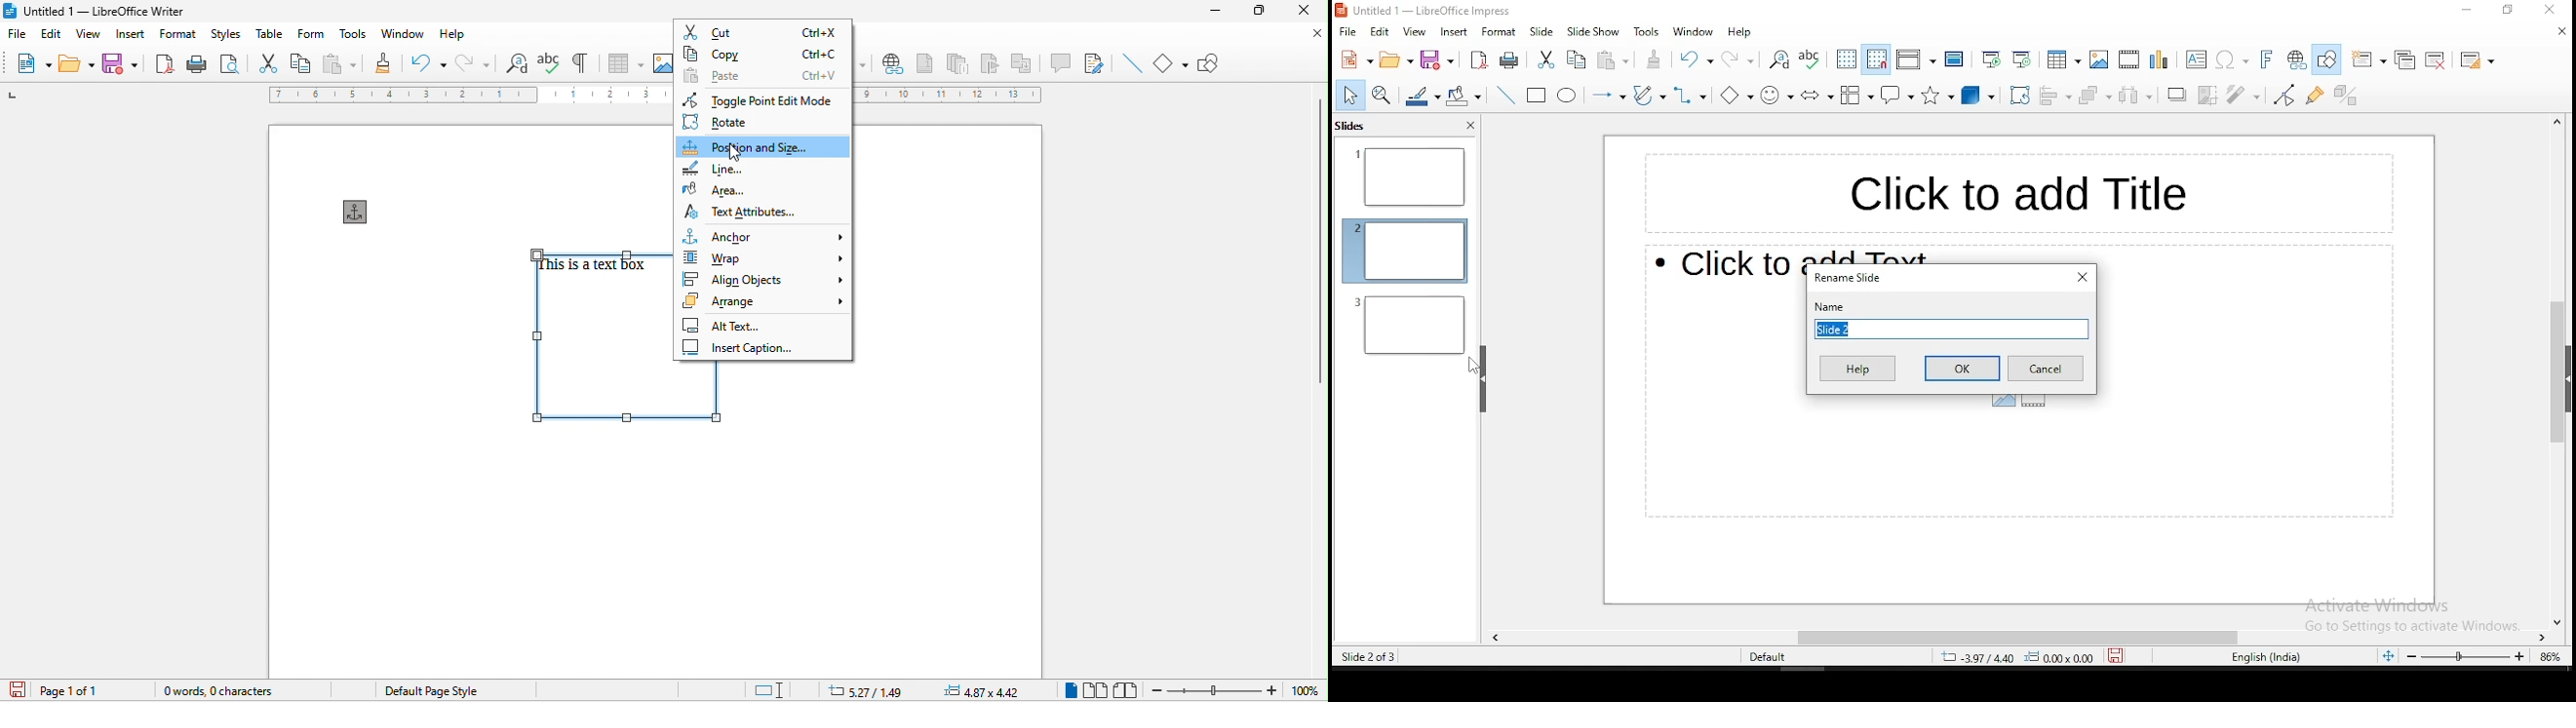  Describe the element at coordinates (1650, 97) in the screenshot. I see `curves and polygons` at that location.